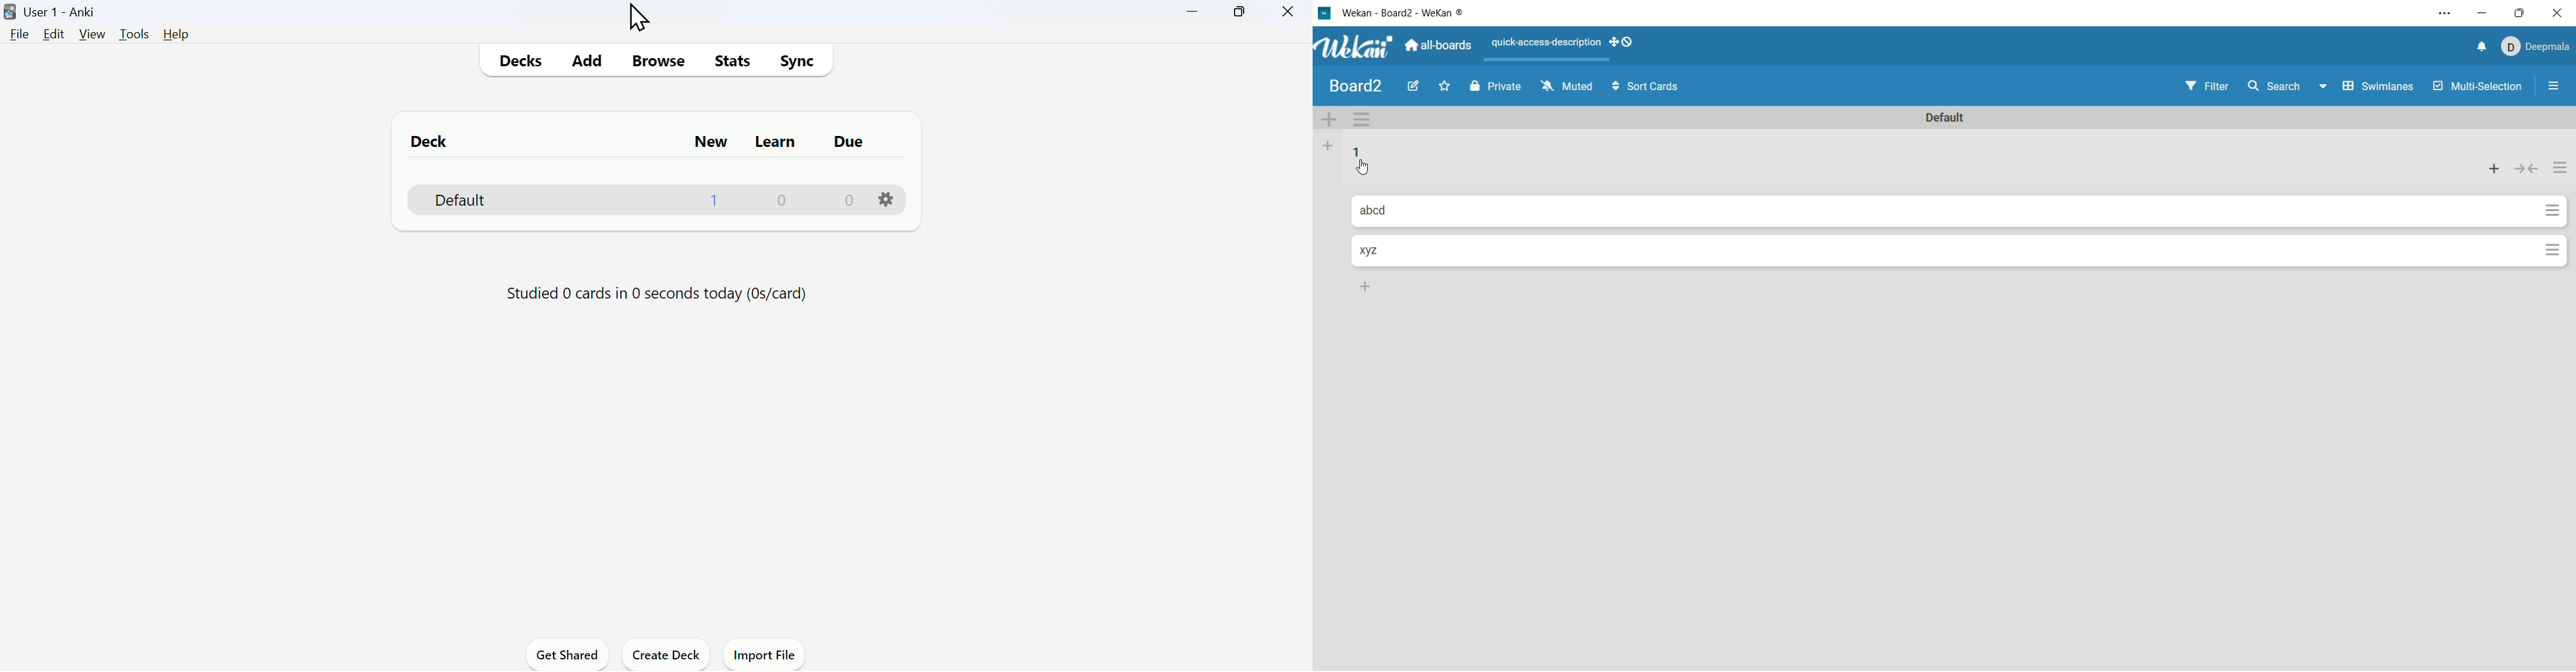 This screenshot has height=672, width=2576. Describe the element at coordinates (53, 35) in the screenshot. I see `Edit` at that location.